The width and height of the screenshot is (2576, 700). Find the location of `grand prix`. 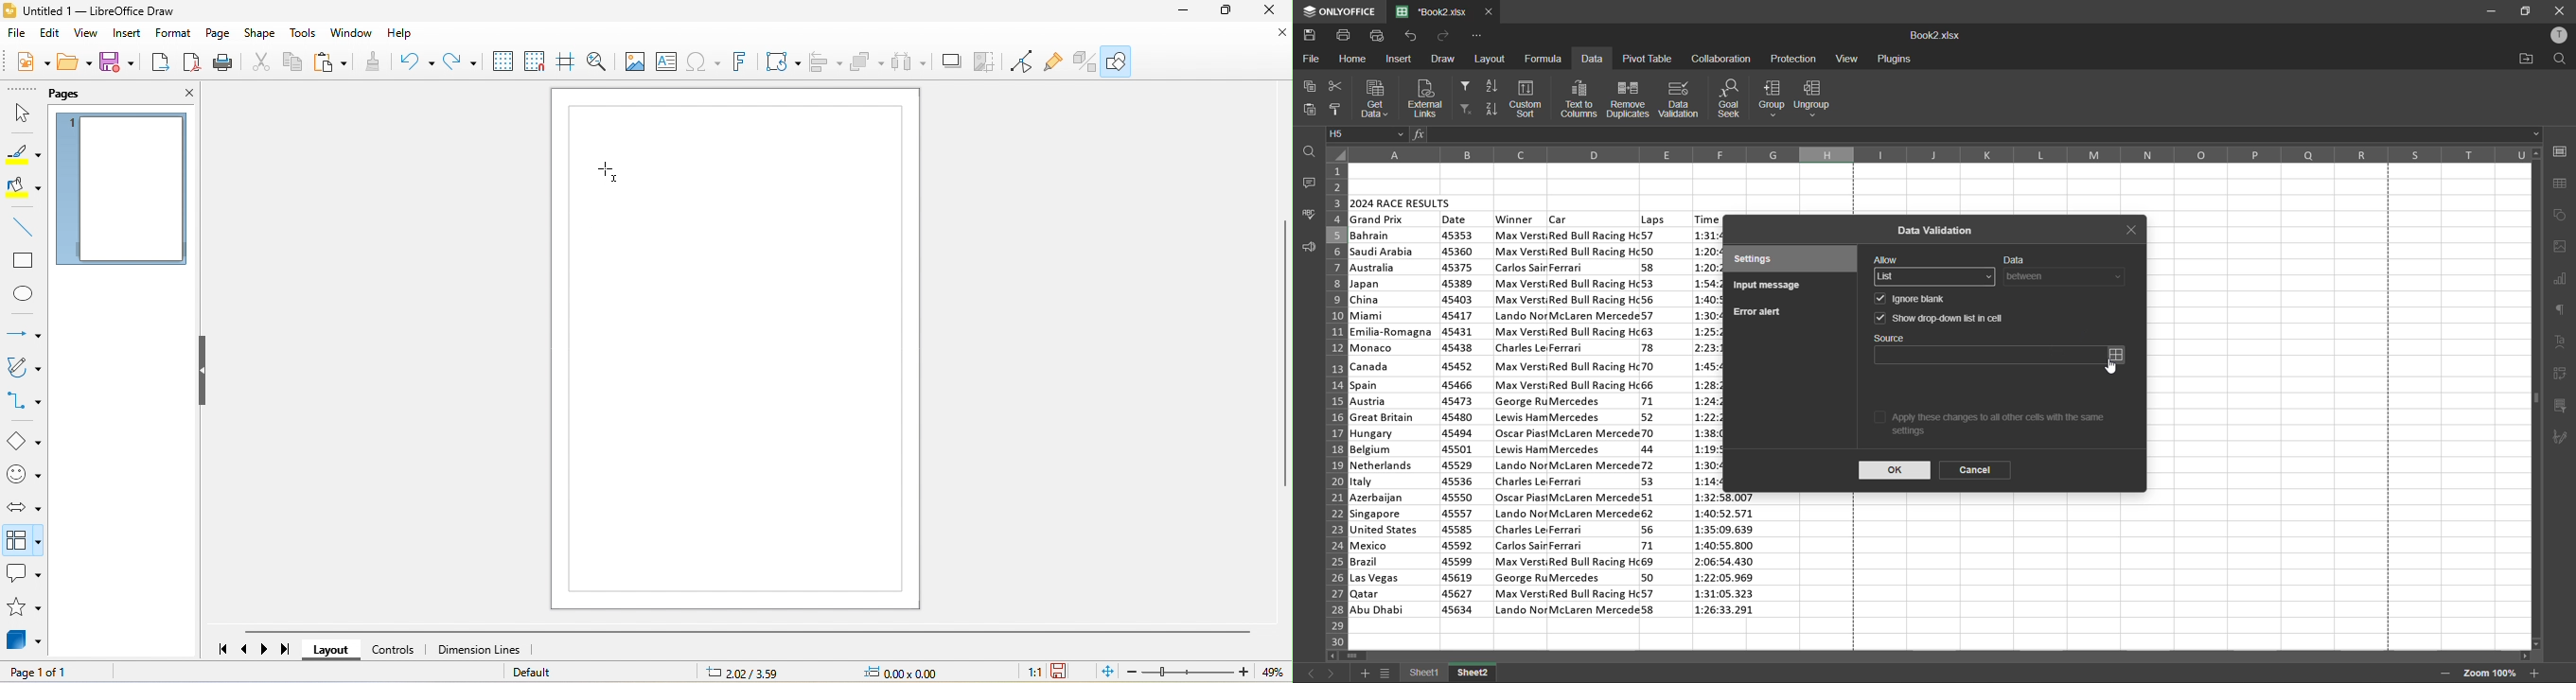

grand prix is located at coordinates (1378, 220).